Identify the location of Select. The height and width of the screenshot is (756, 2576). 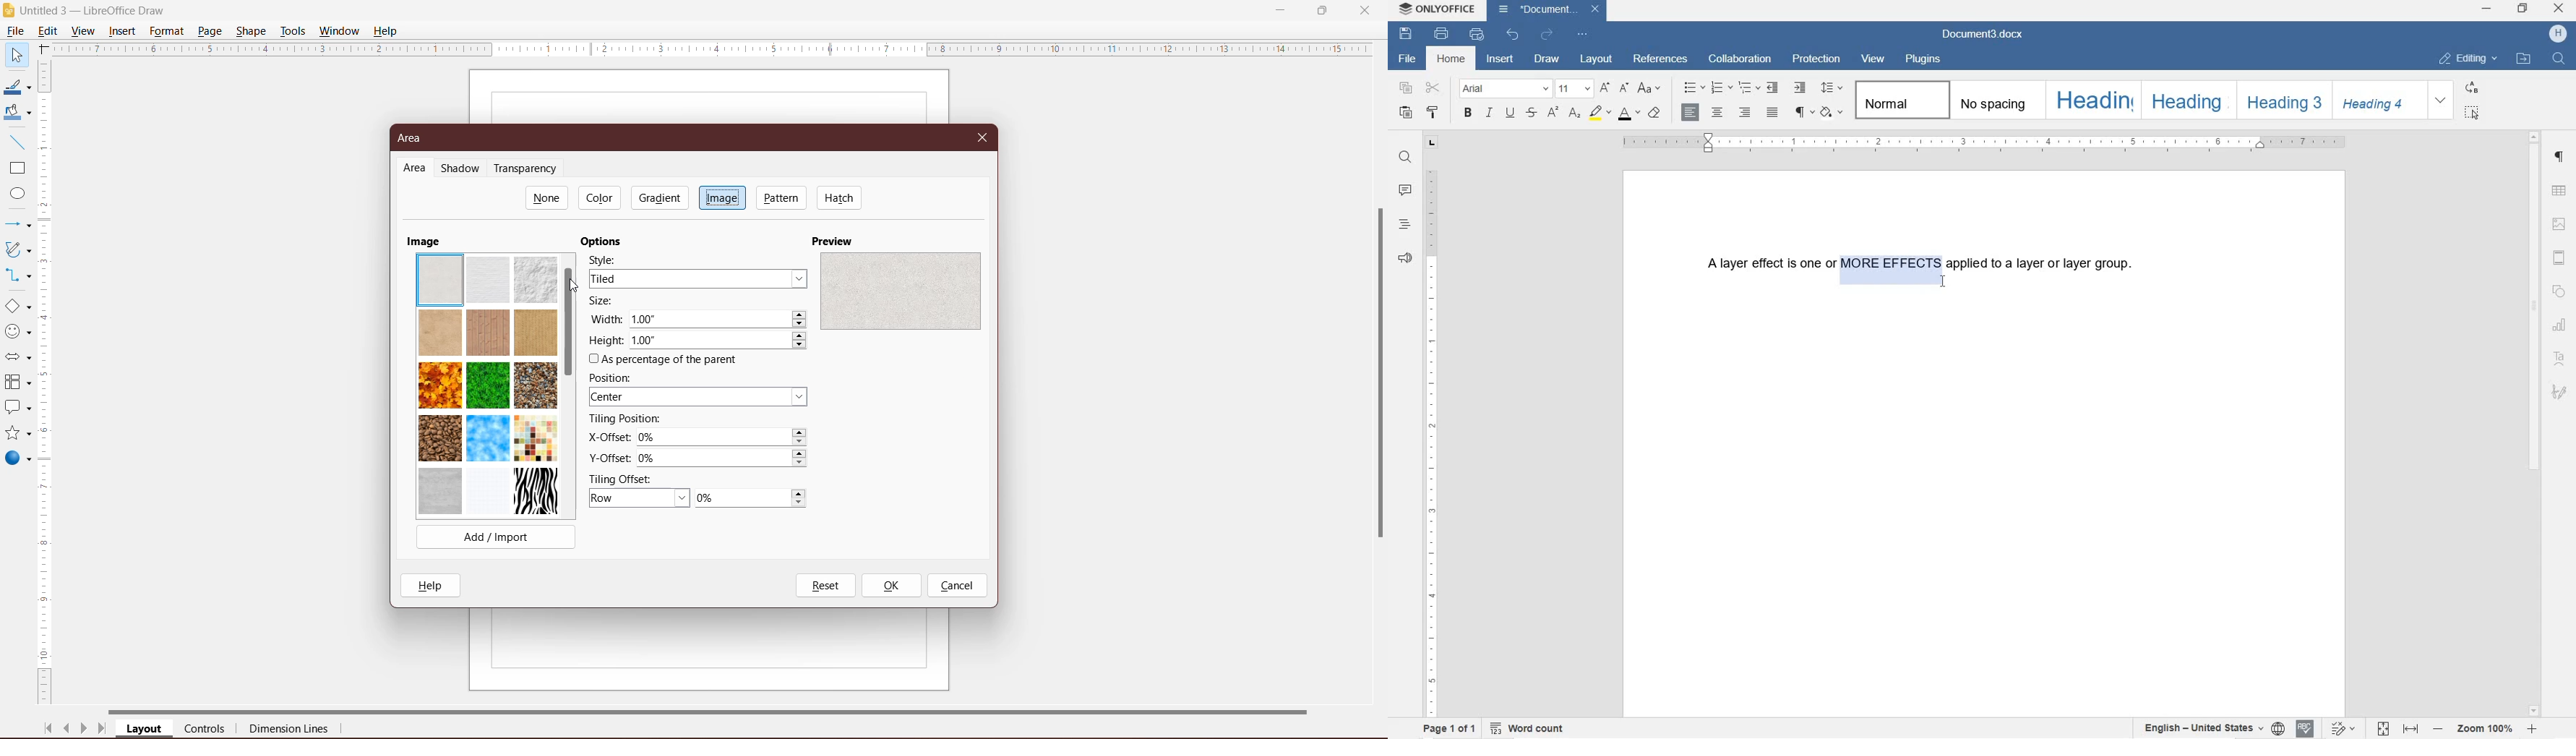
(16, 54).